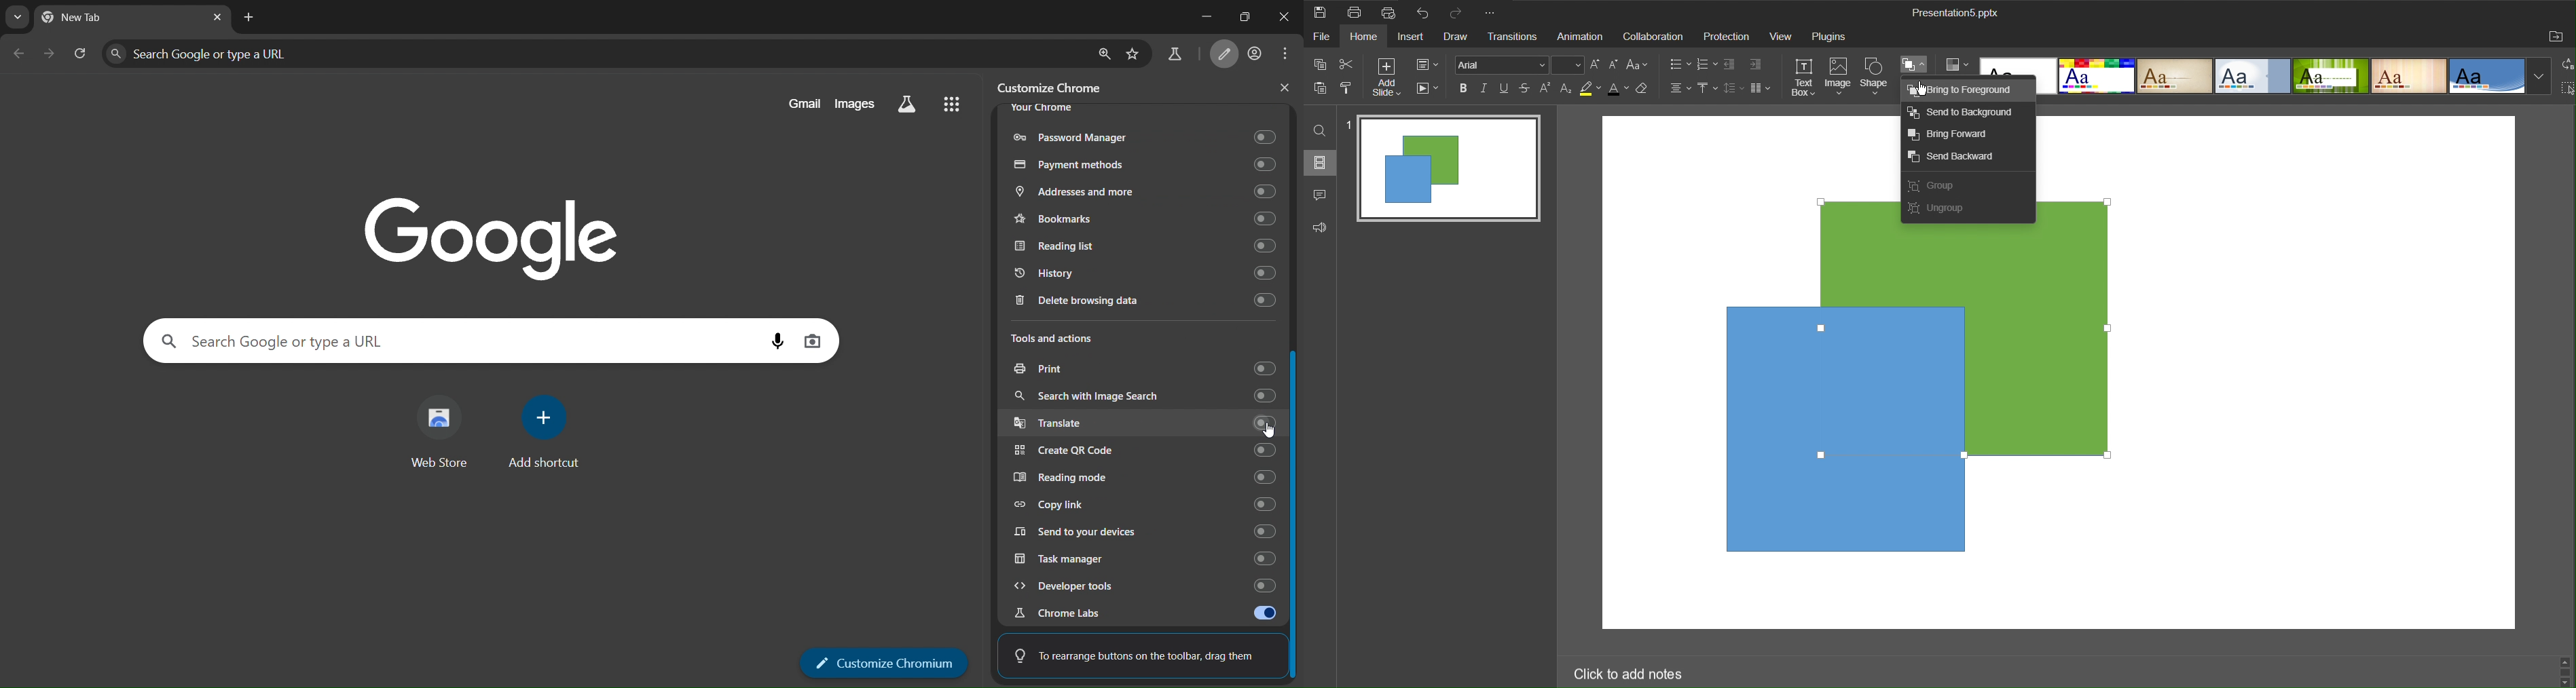  What do you see at coordinates (1415, 37) in the screenshot?
I see `Insert` at bounding box center [1415, 37].